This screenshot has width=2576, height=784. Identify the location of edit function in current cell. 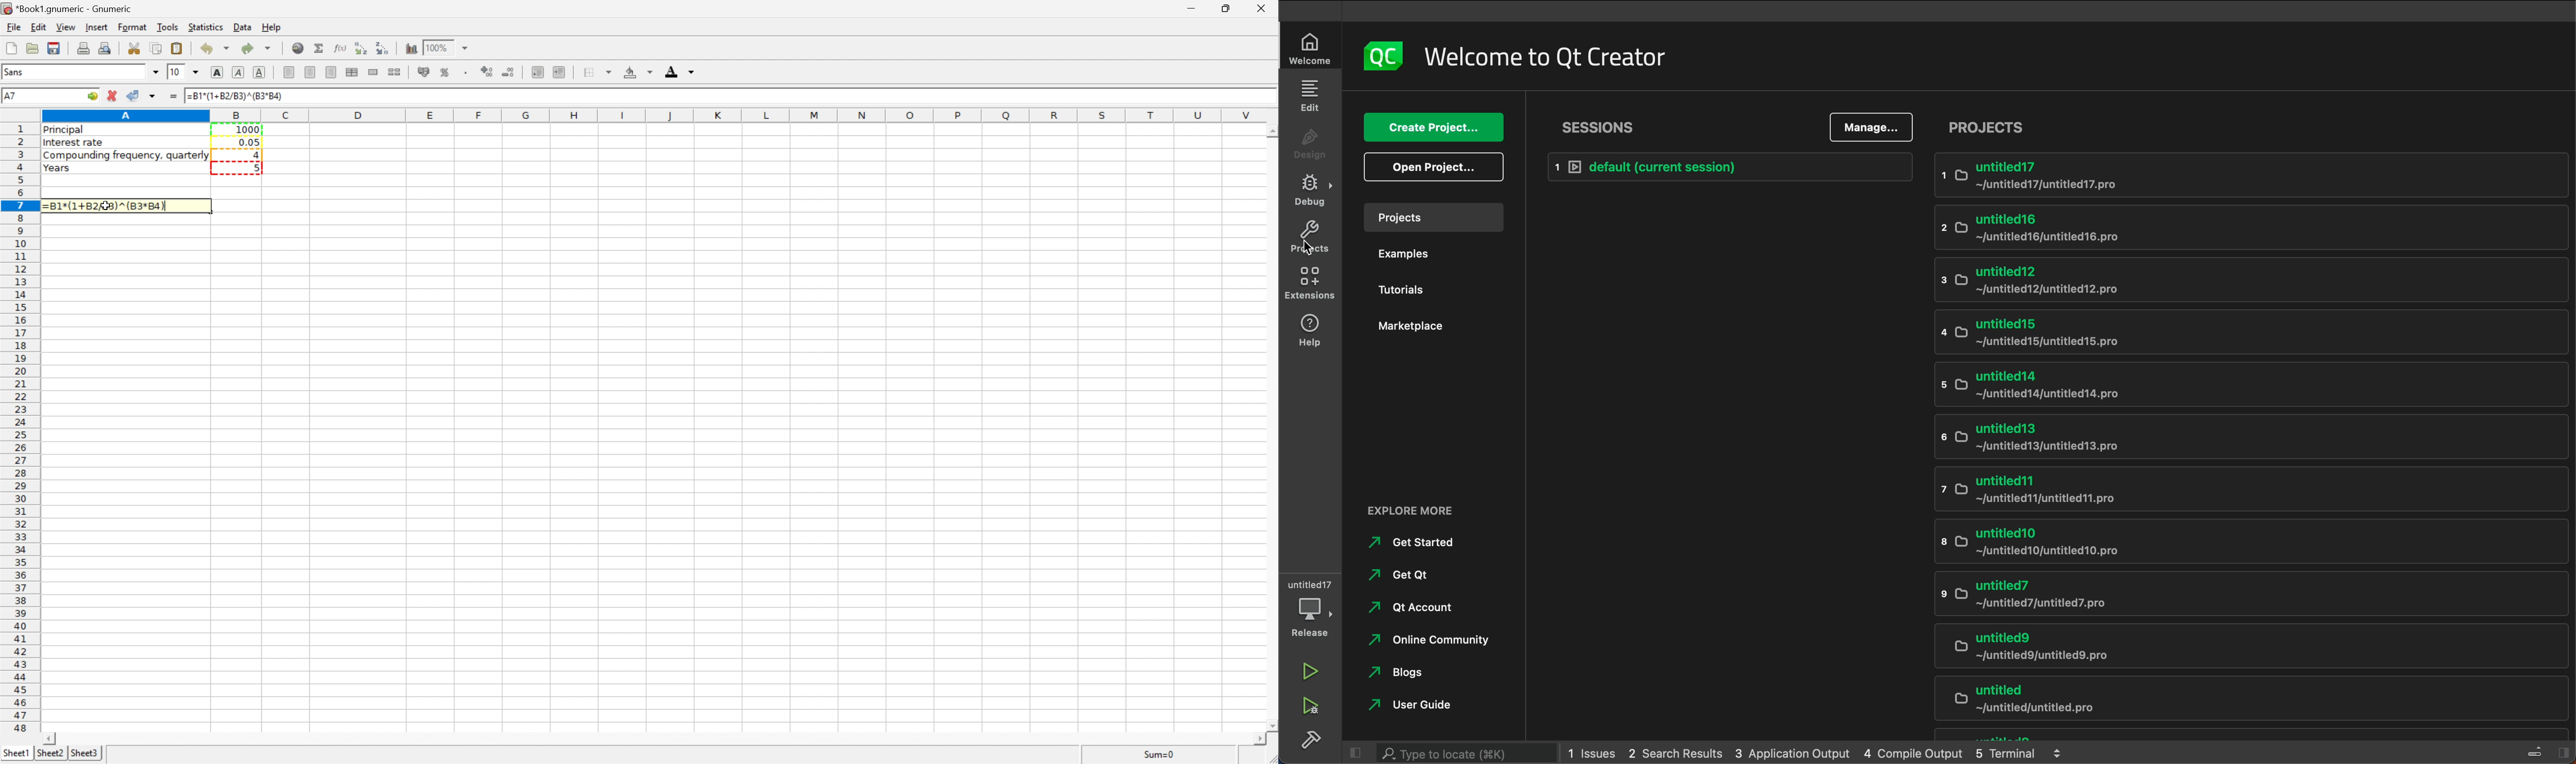
(341, 48).